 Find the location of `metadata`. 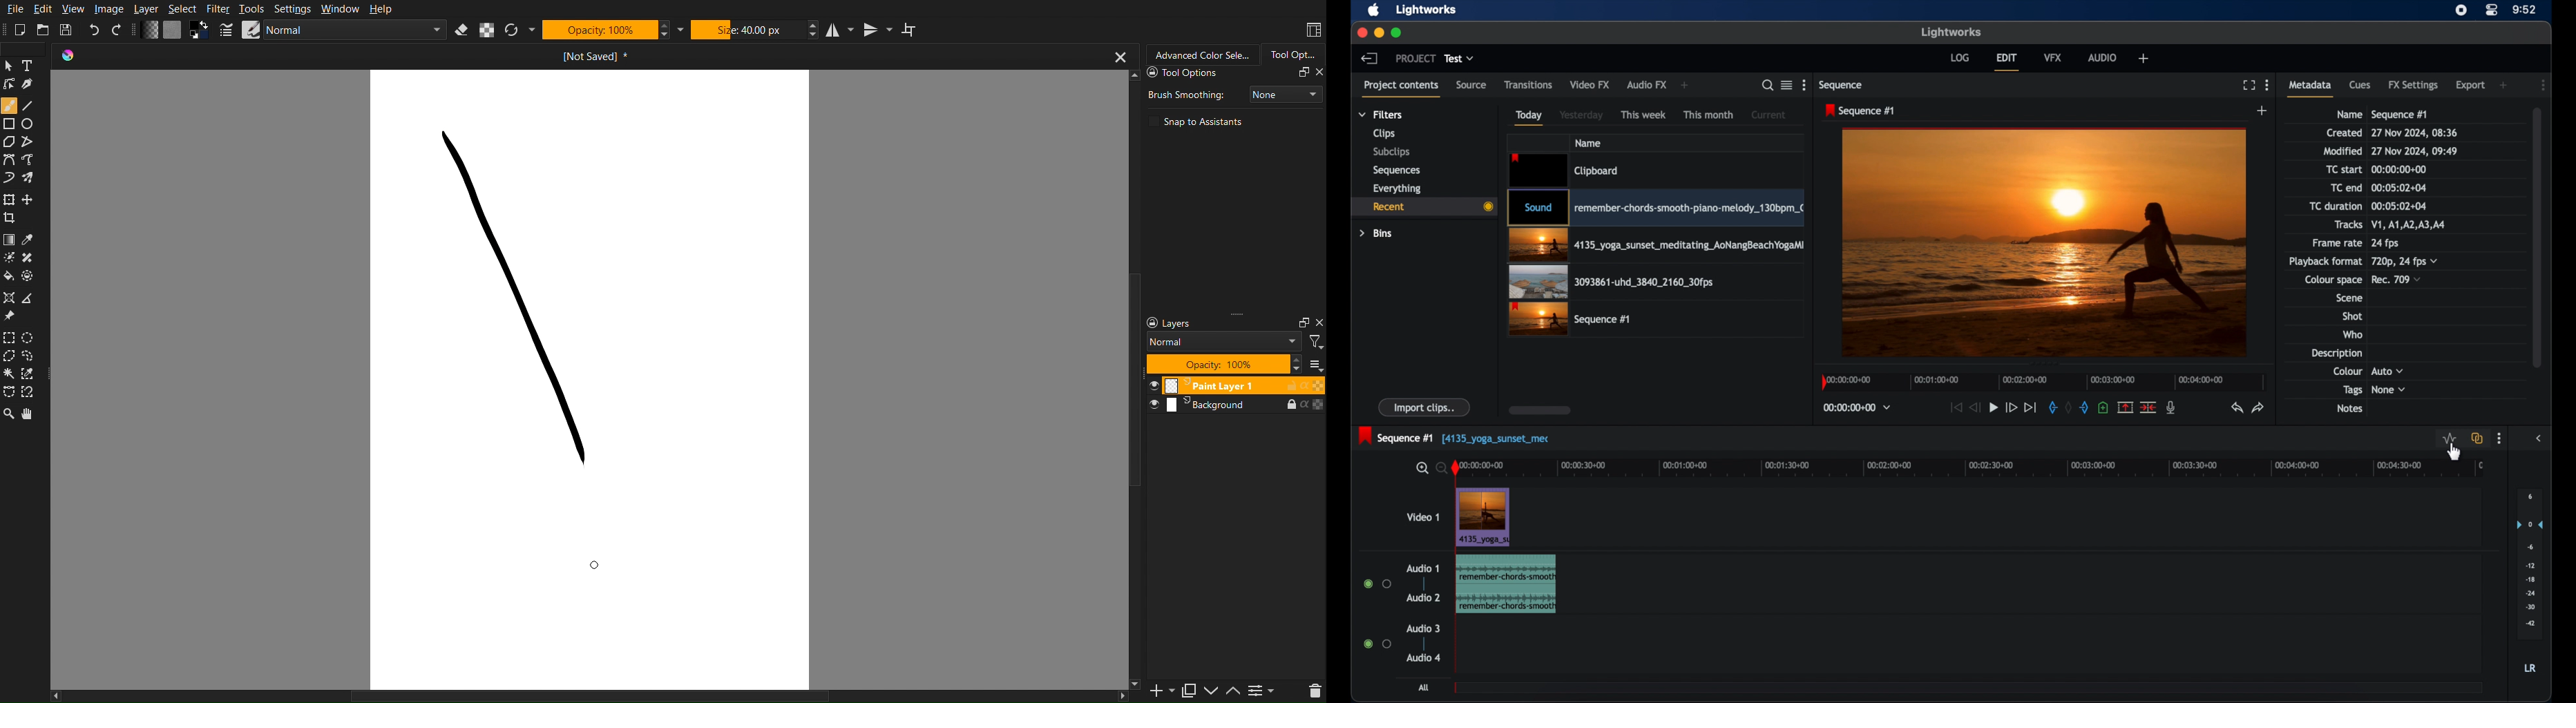

metadata is located at coordinates (2311, 88).